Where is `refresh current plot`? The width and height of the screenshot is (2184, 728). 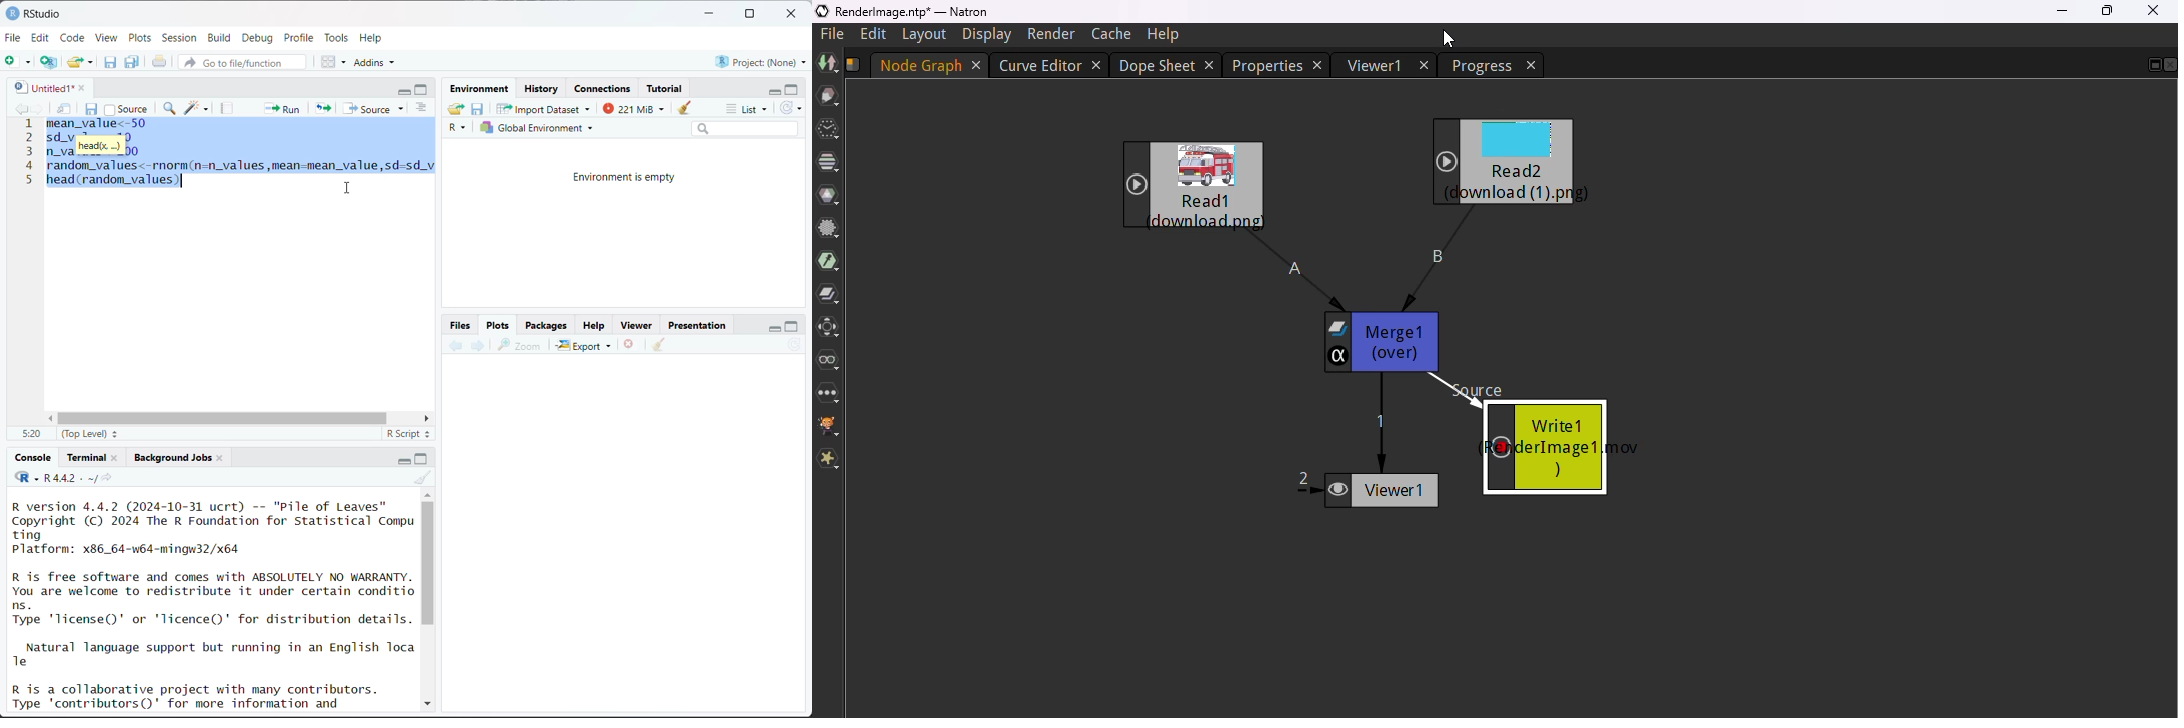
refresh current plot is located at coordinates (795, 346).